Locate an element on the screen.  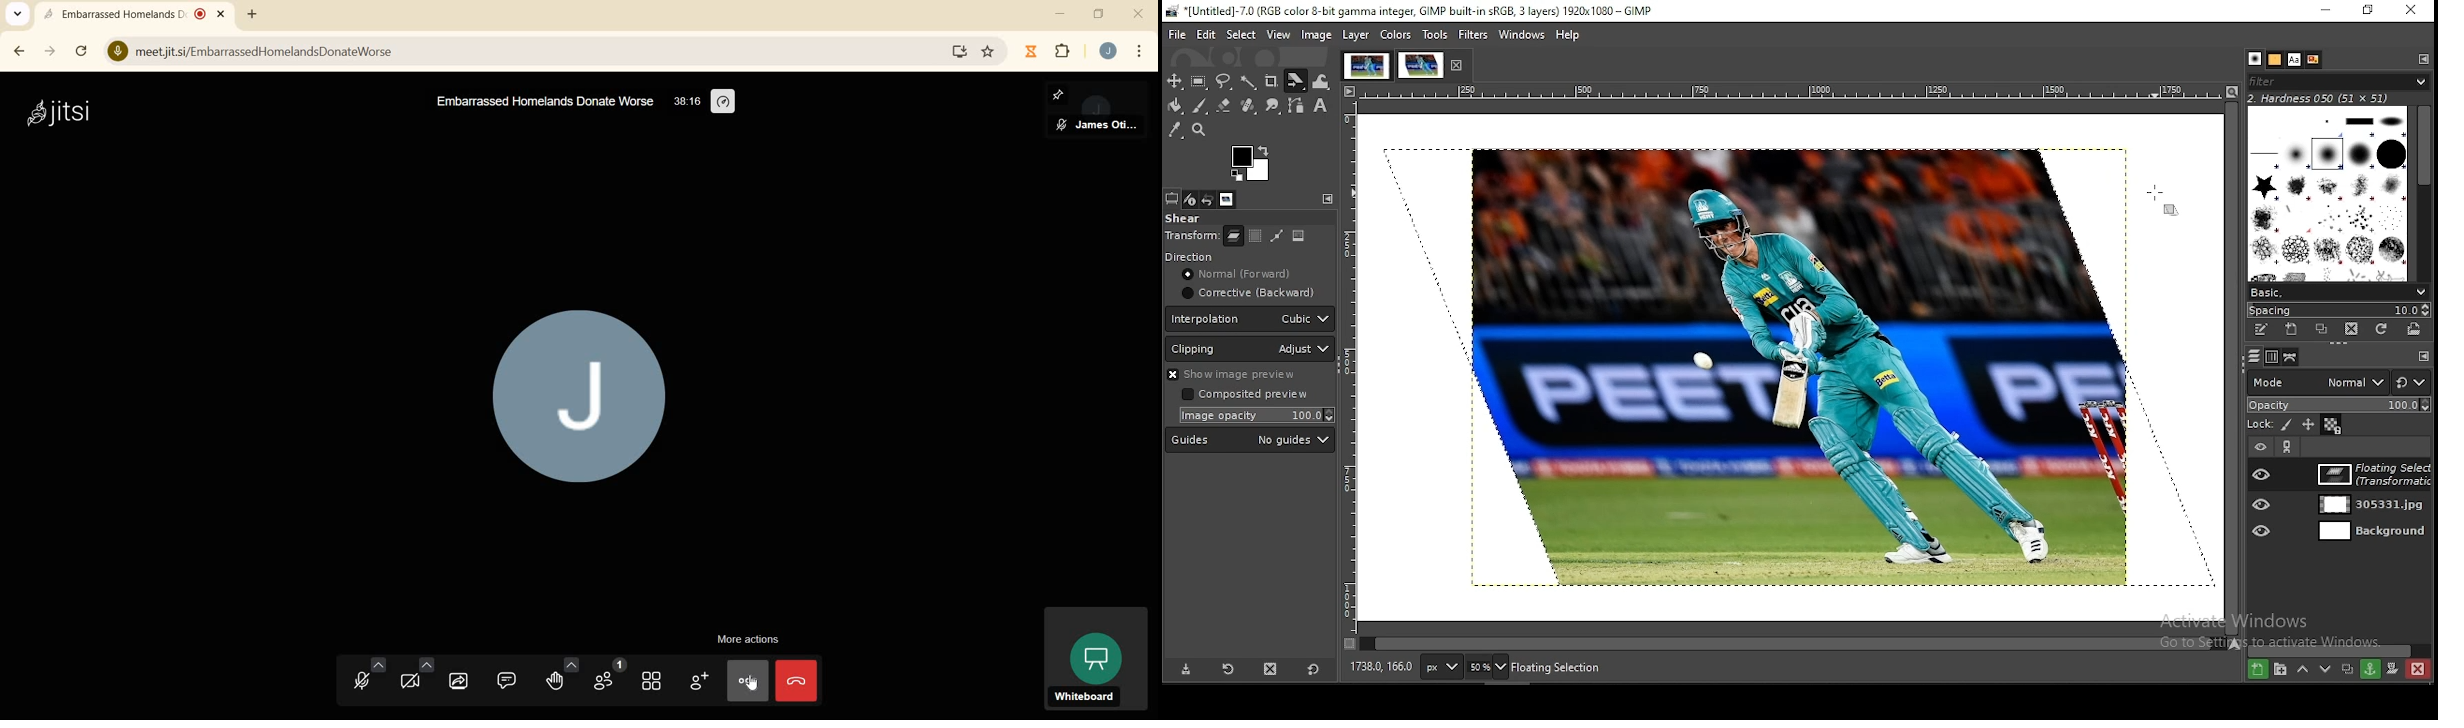
create a new brush is located at coordinates (2290, 329).